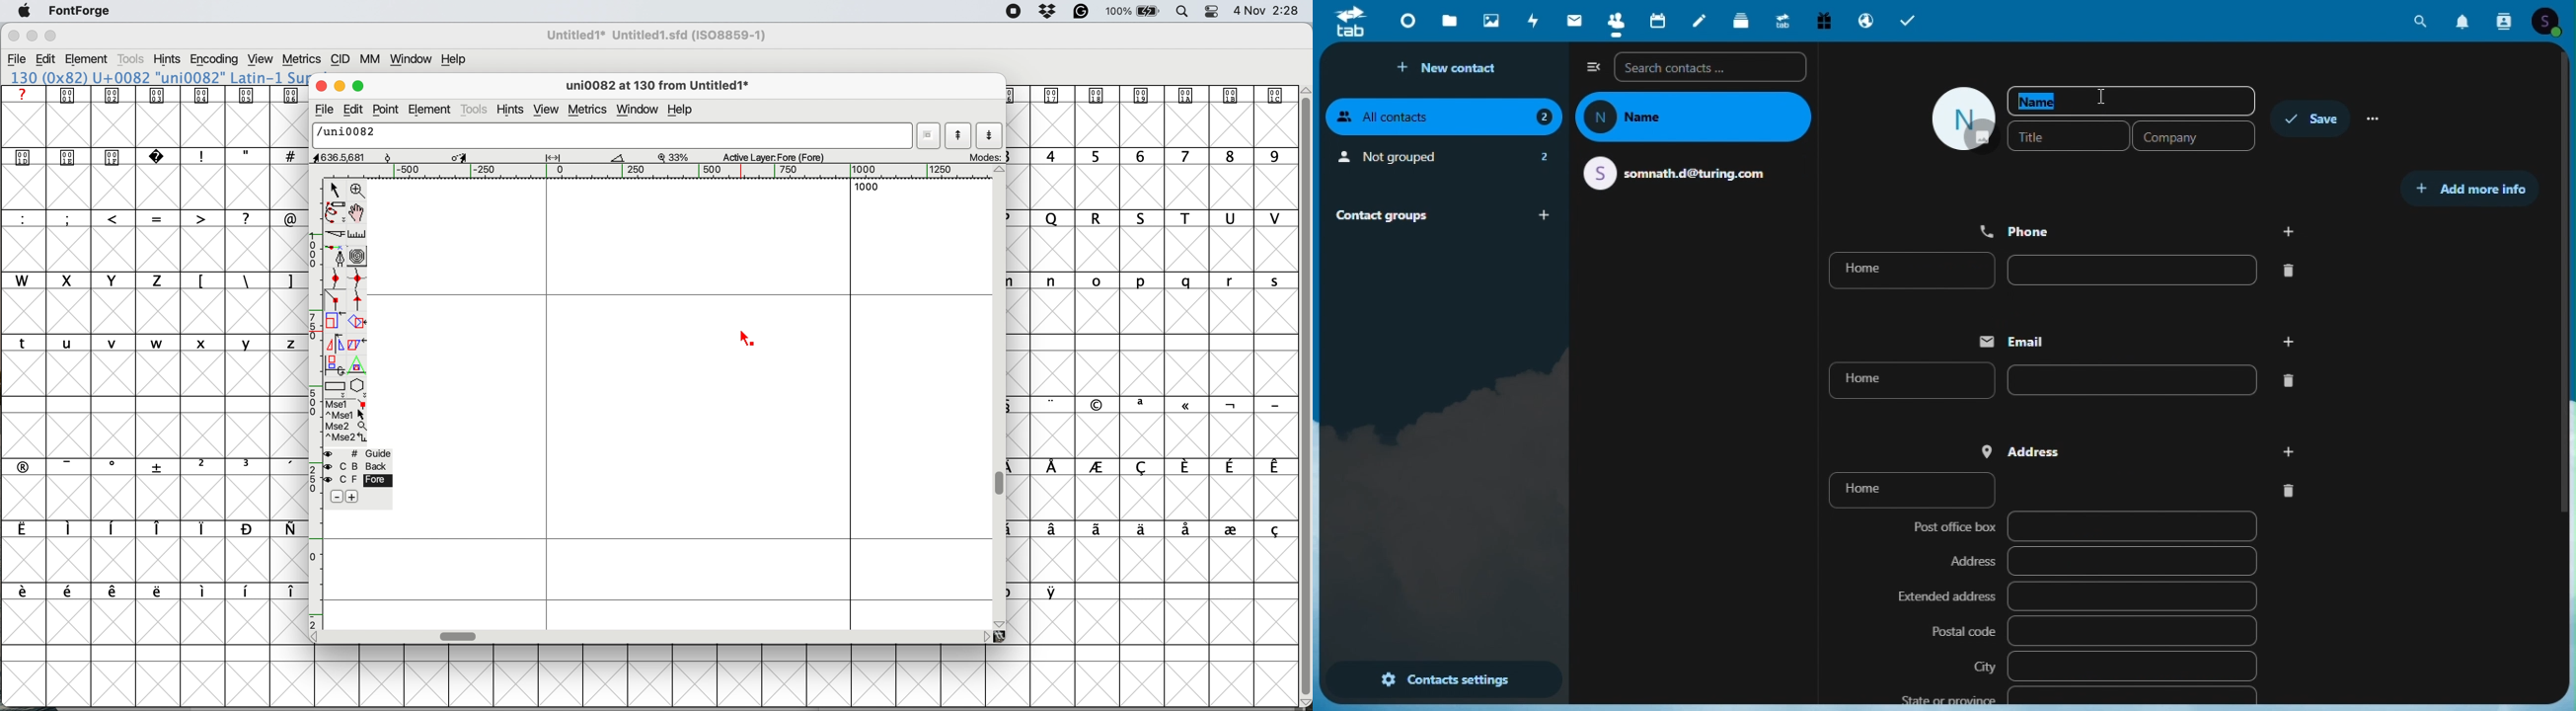 The width and height of the screenshot is (2576, 728). I want to click on Address, so click(2102, 561).